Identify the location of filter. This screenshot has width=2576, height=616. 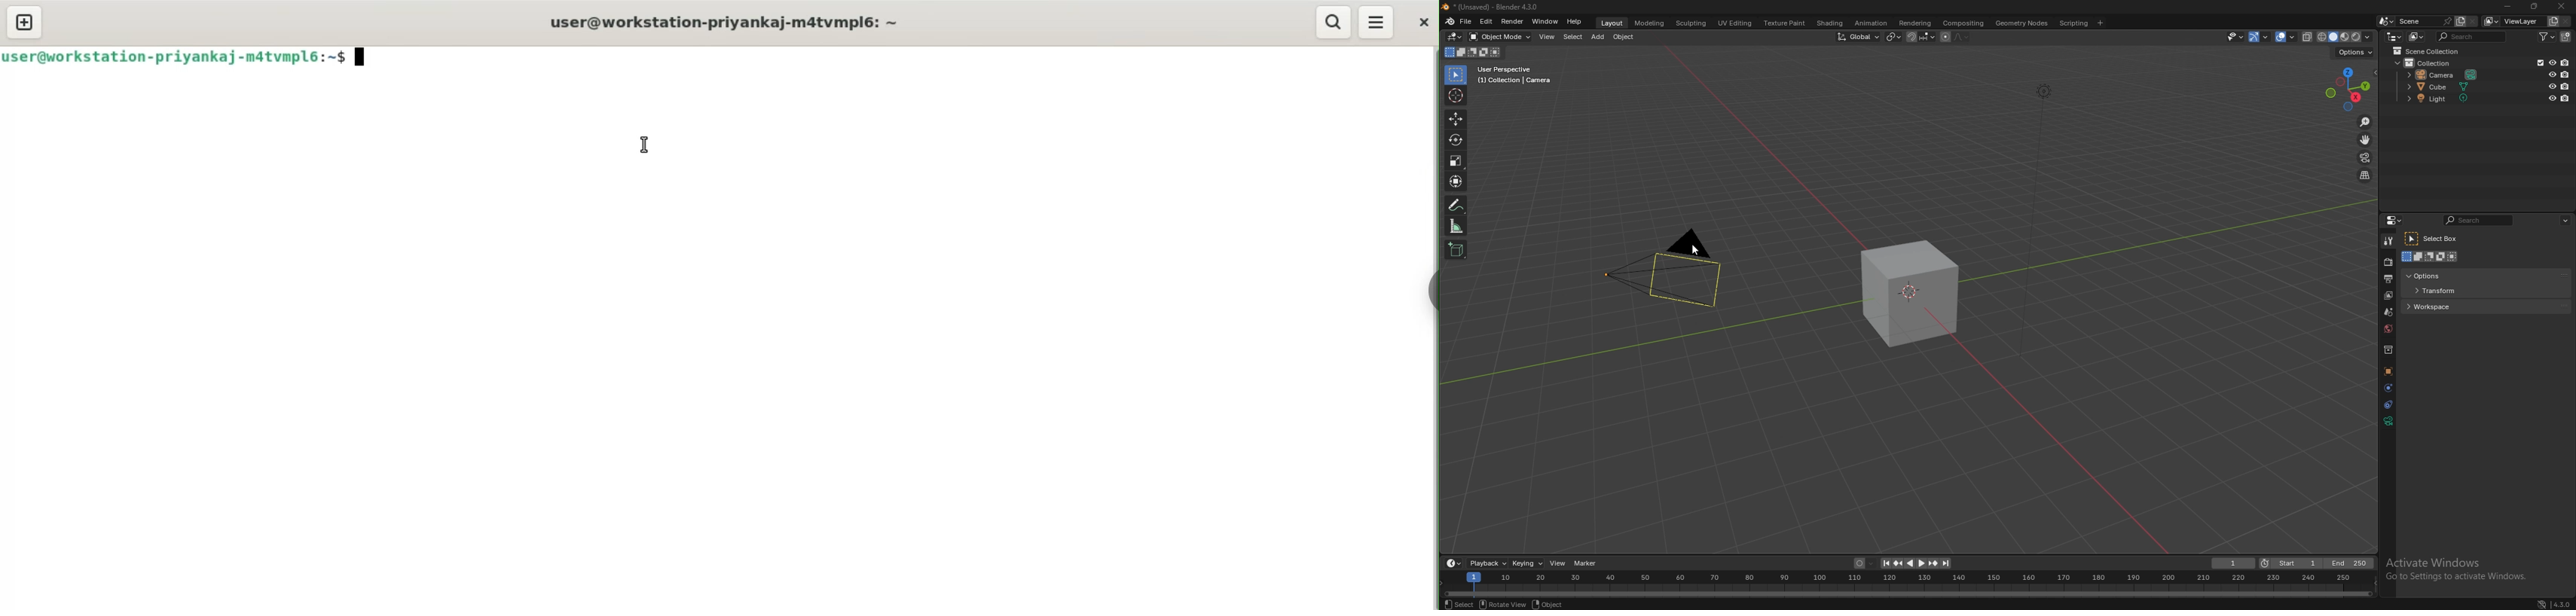
(2548, 37).